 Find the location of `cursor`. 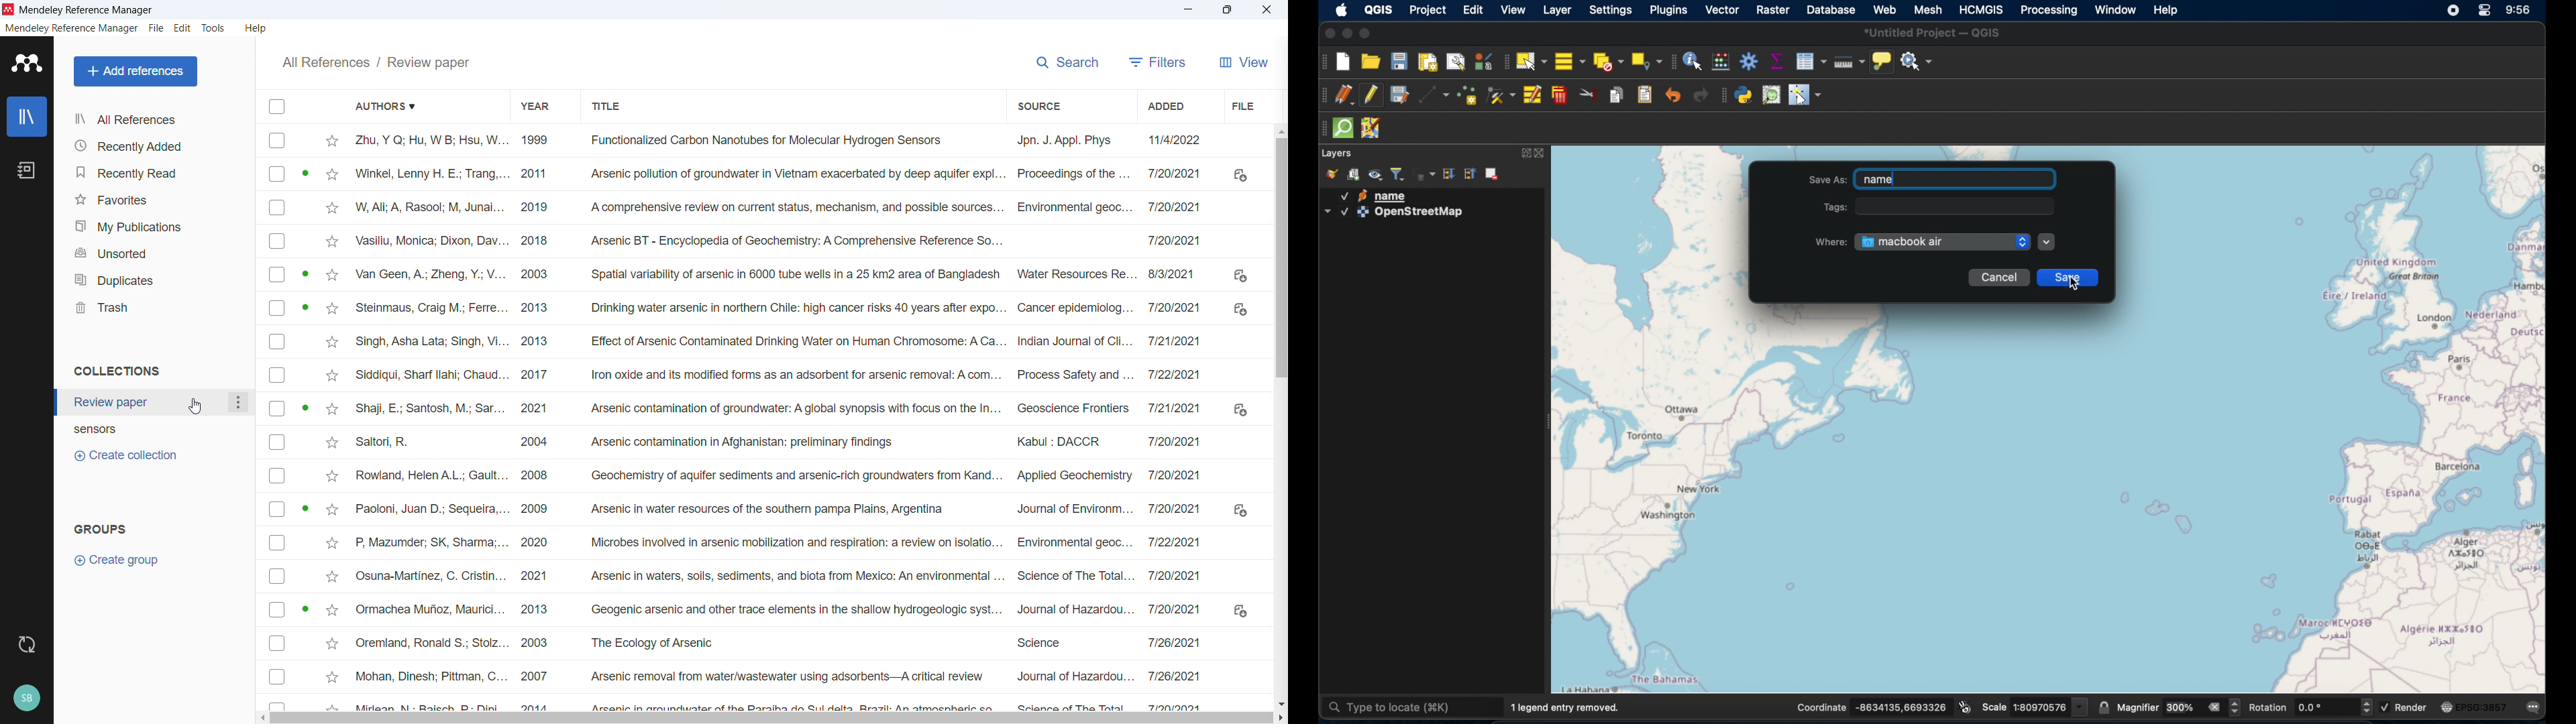

cursor is located at coordinates (2076, 284).